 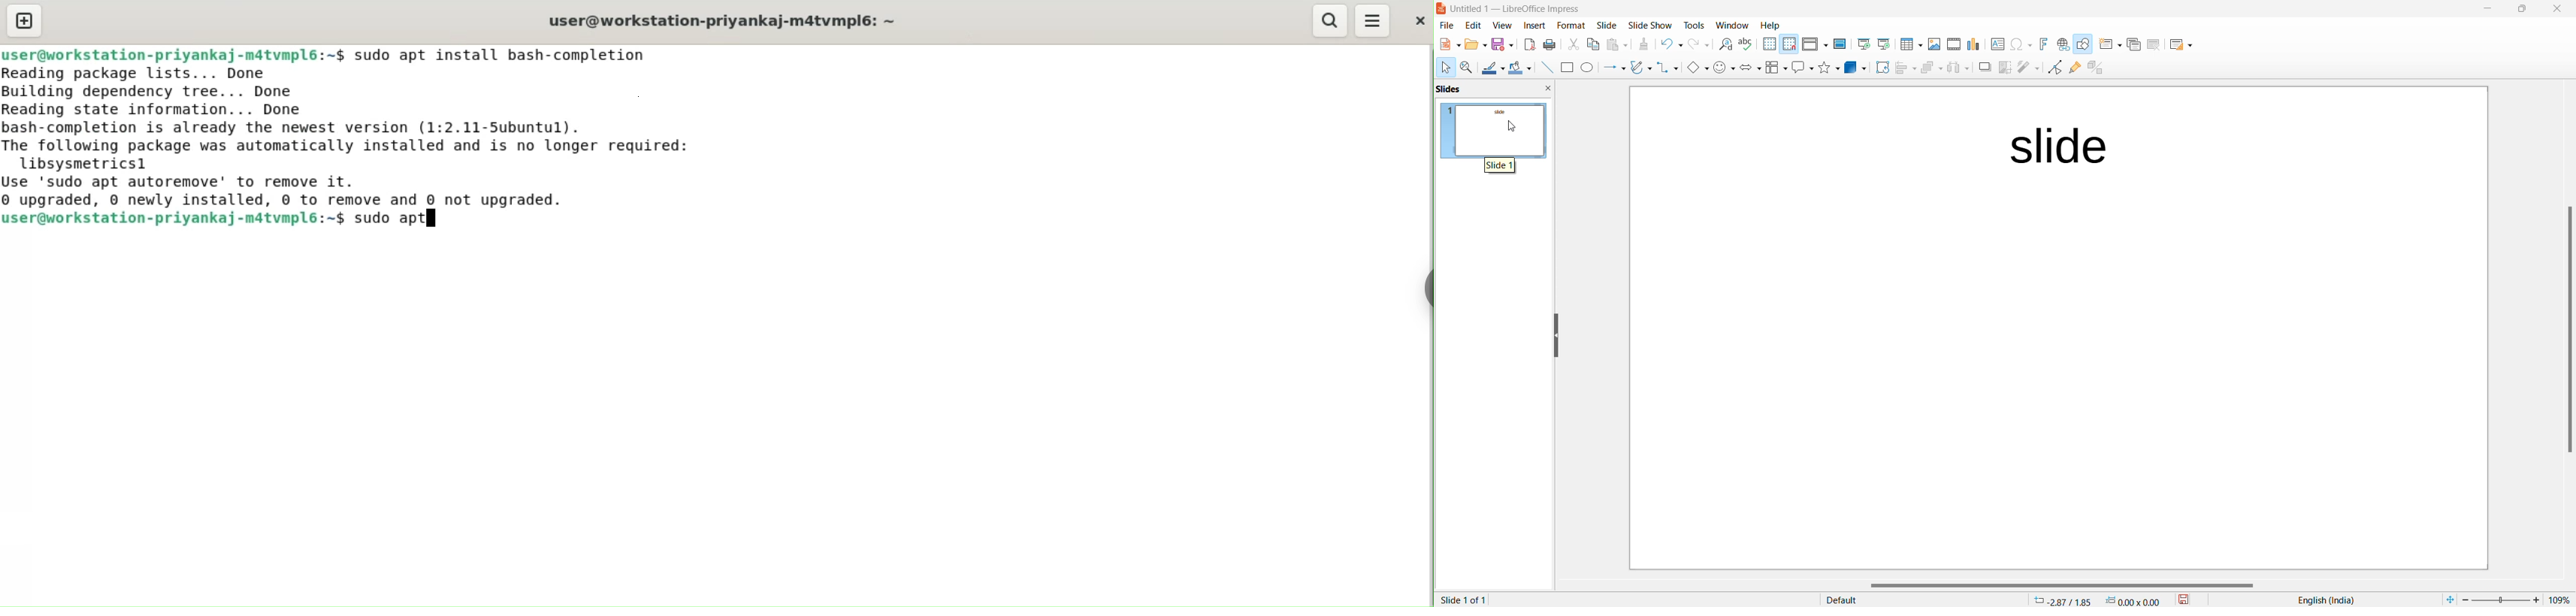 I want to click on save, so click(x=2184, y=600).